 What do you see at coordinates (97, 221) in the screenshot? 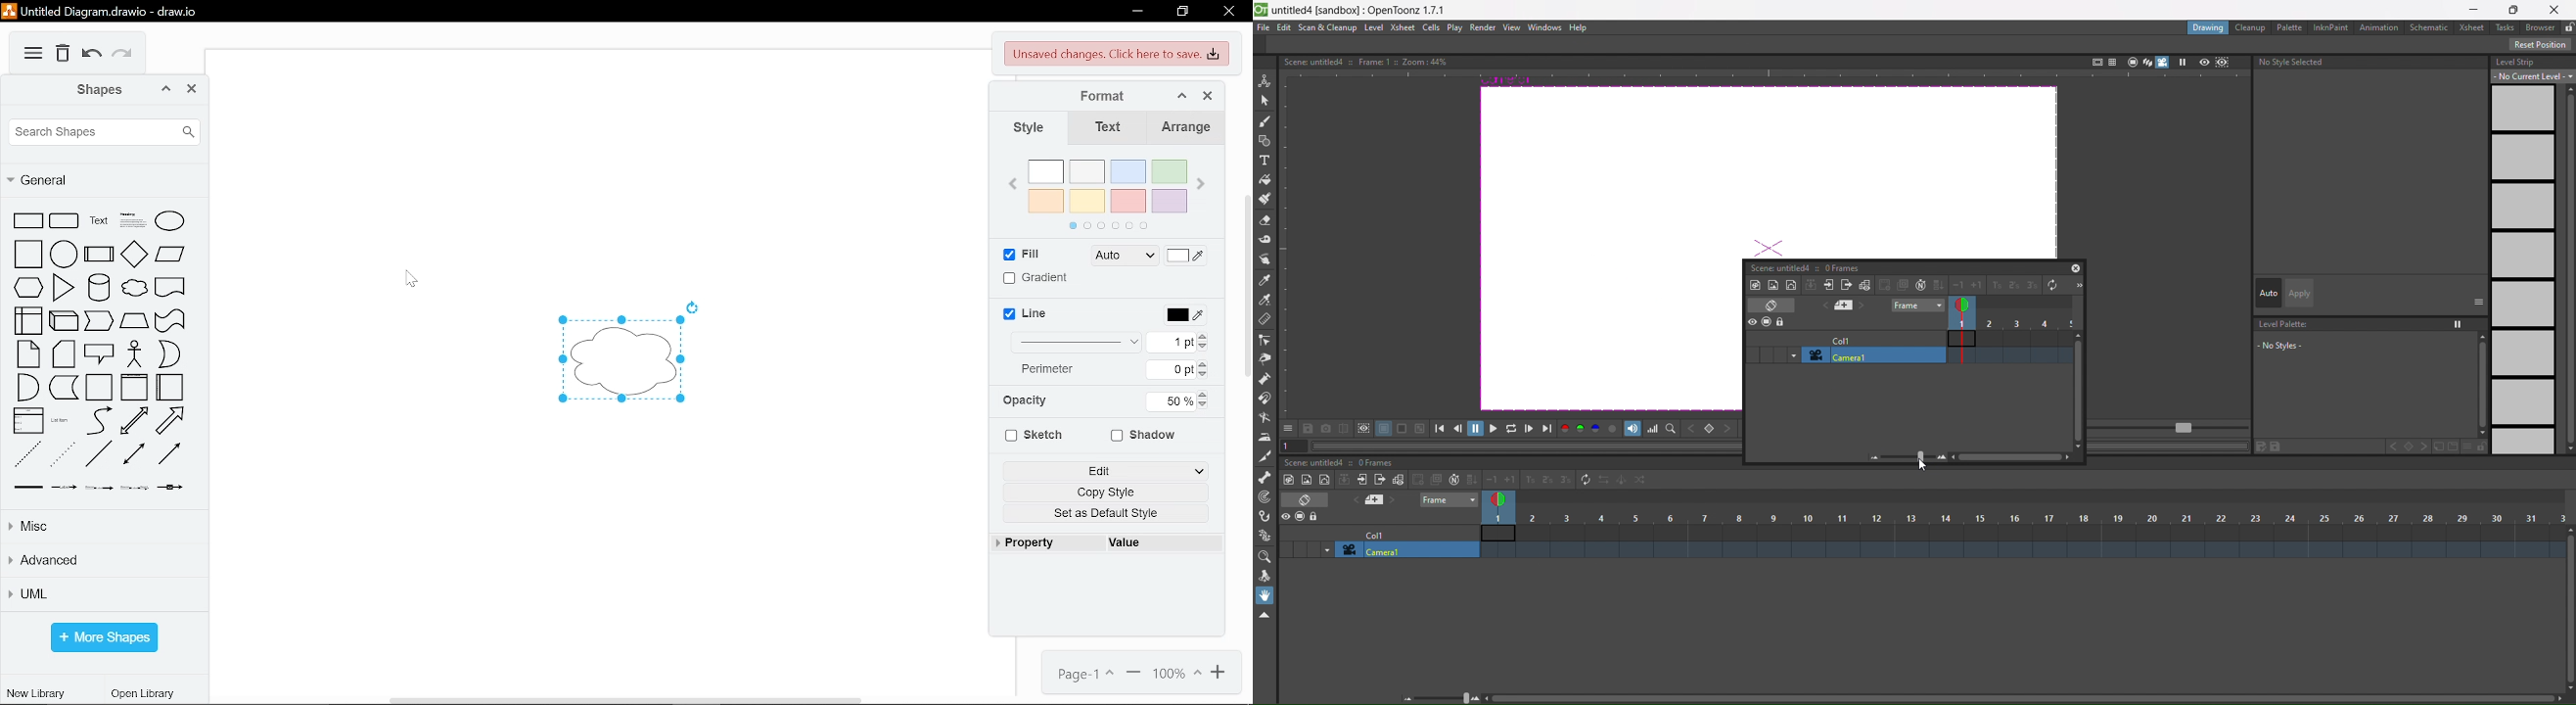
I see `text` at bounding box center [97, 221].